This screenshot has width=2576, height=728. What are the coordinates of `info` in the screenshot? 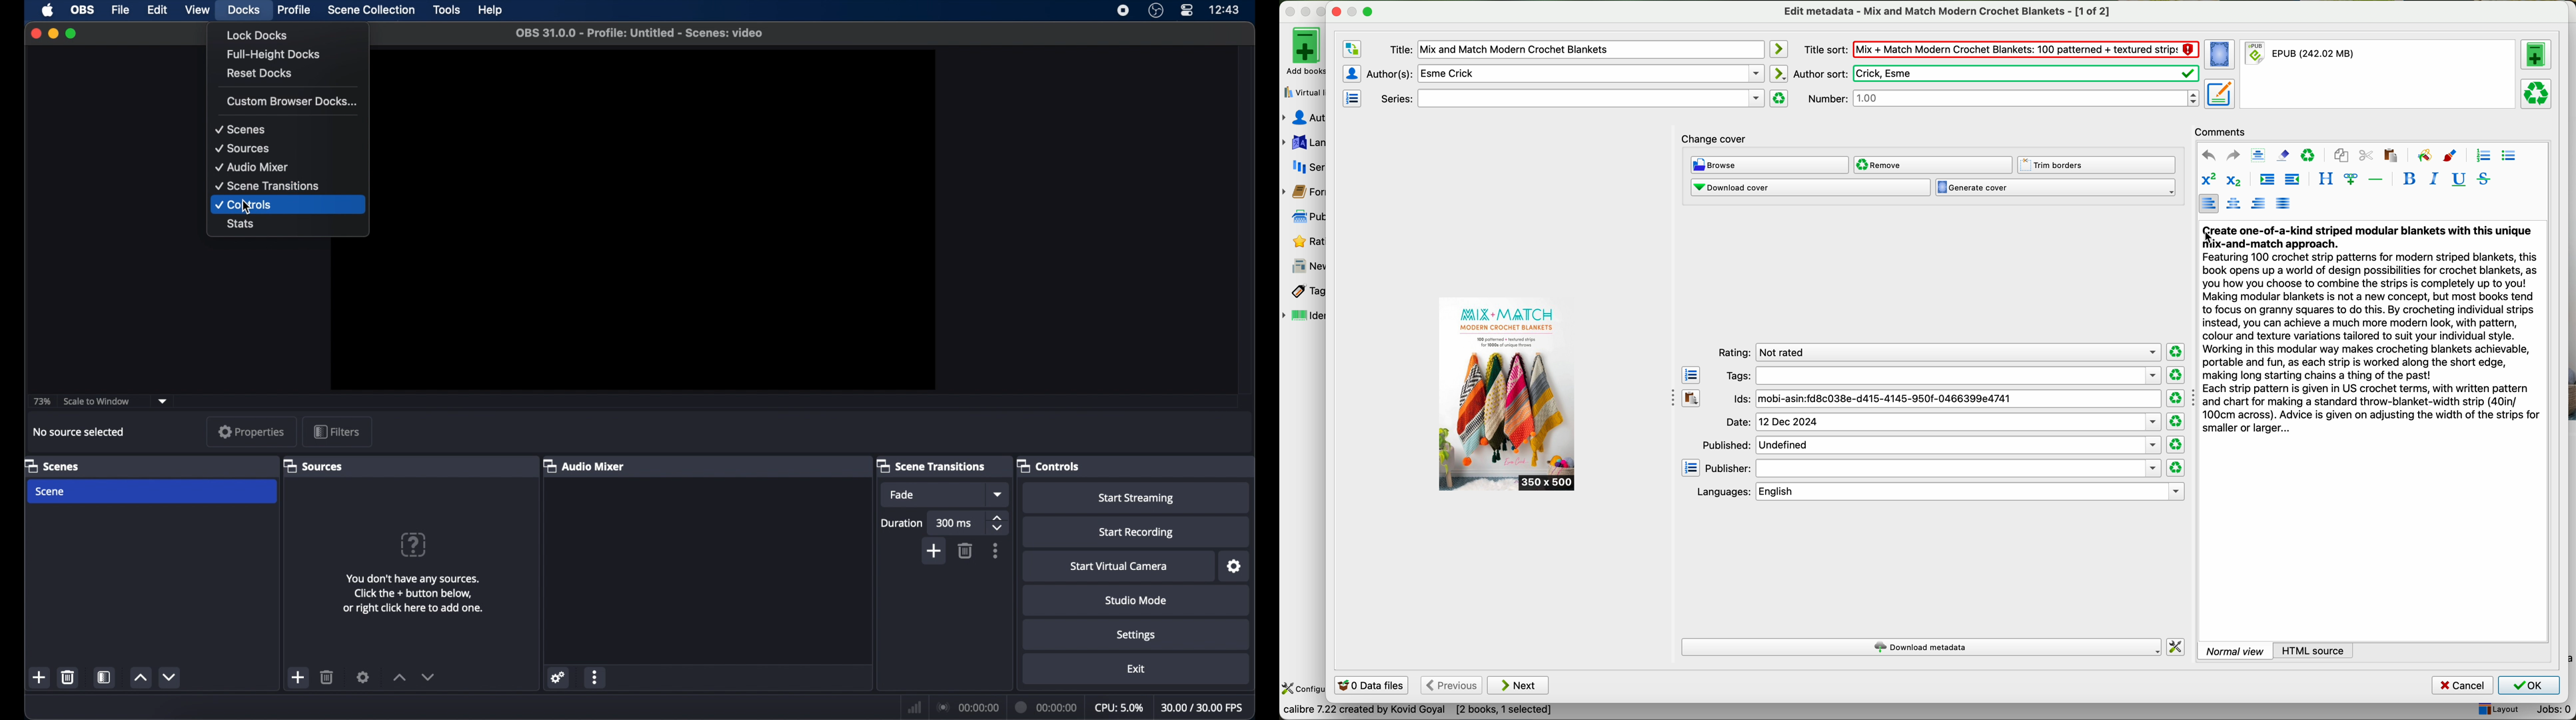 It's located at (413, 593).